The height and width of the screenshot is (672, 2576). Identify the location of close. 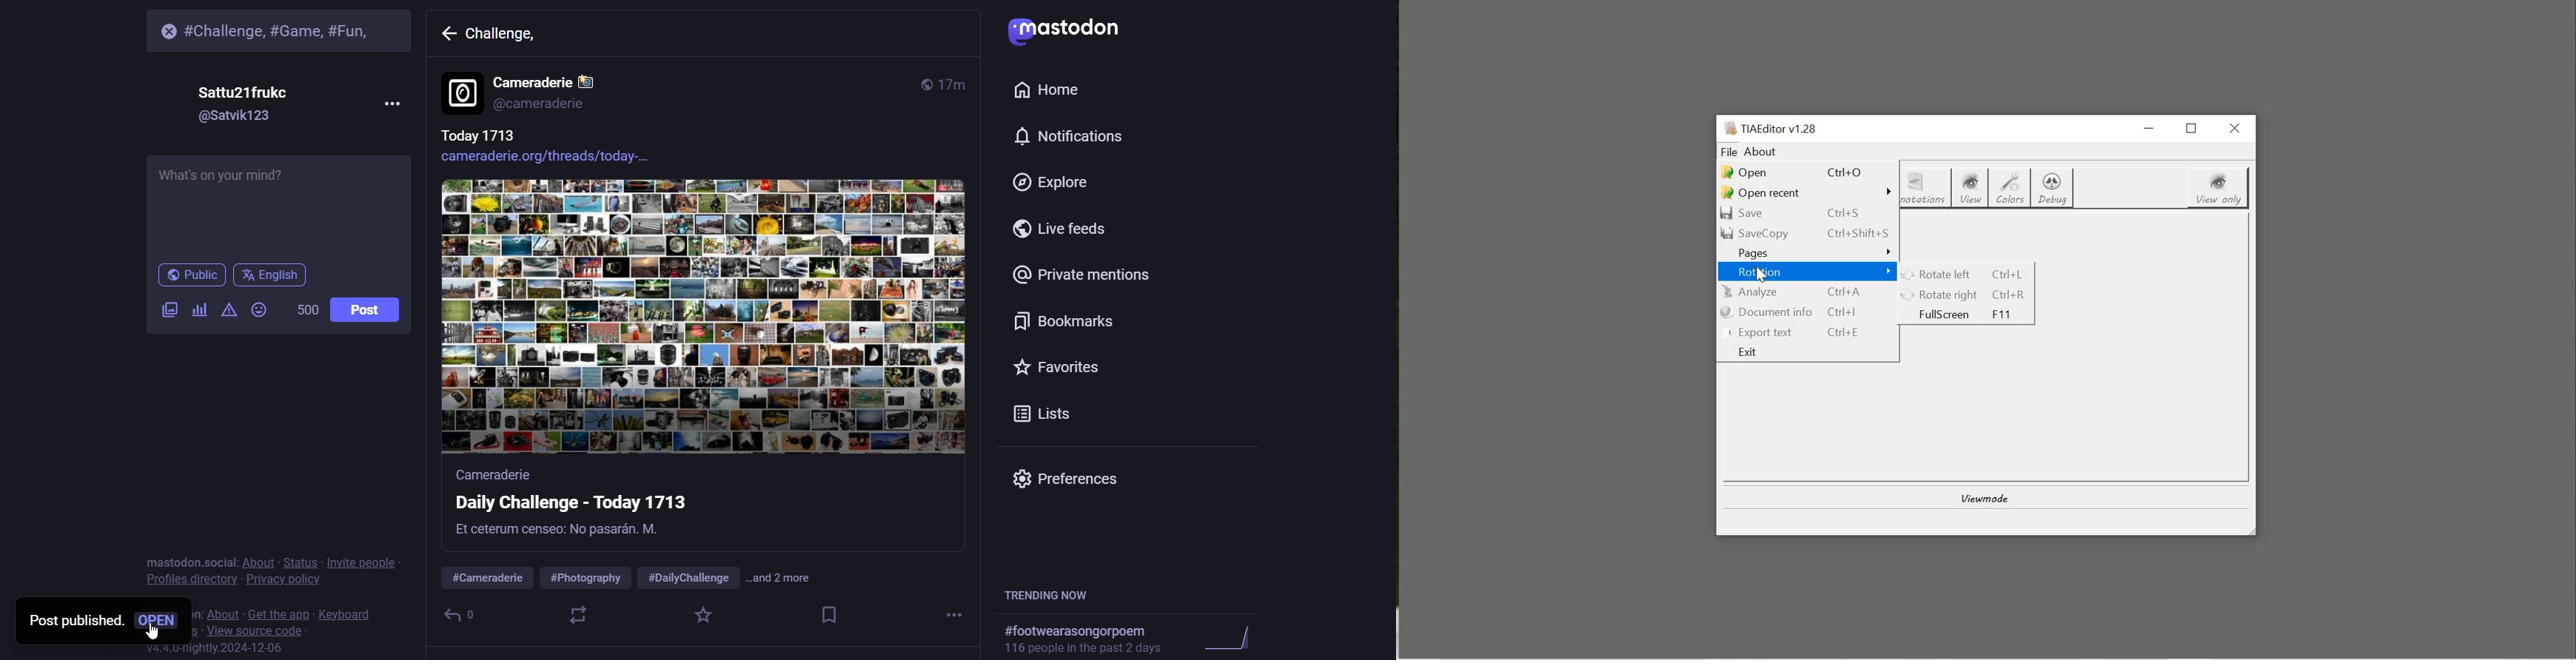
(165, 31).